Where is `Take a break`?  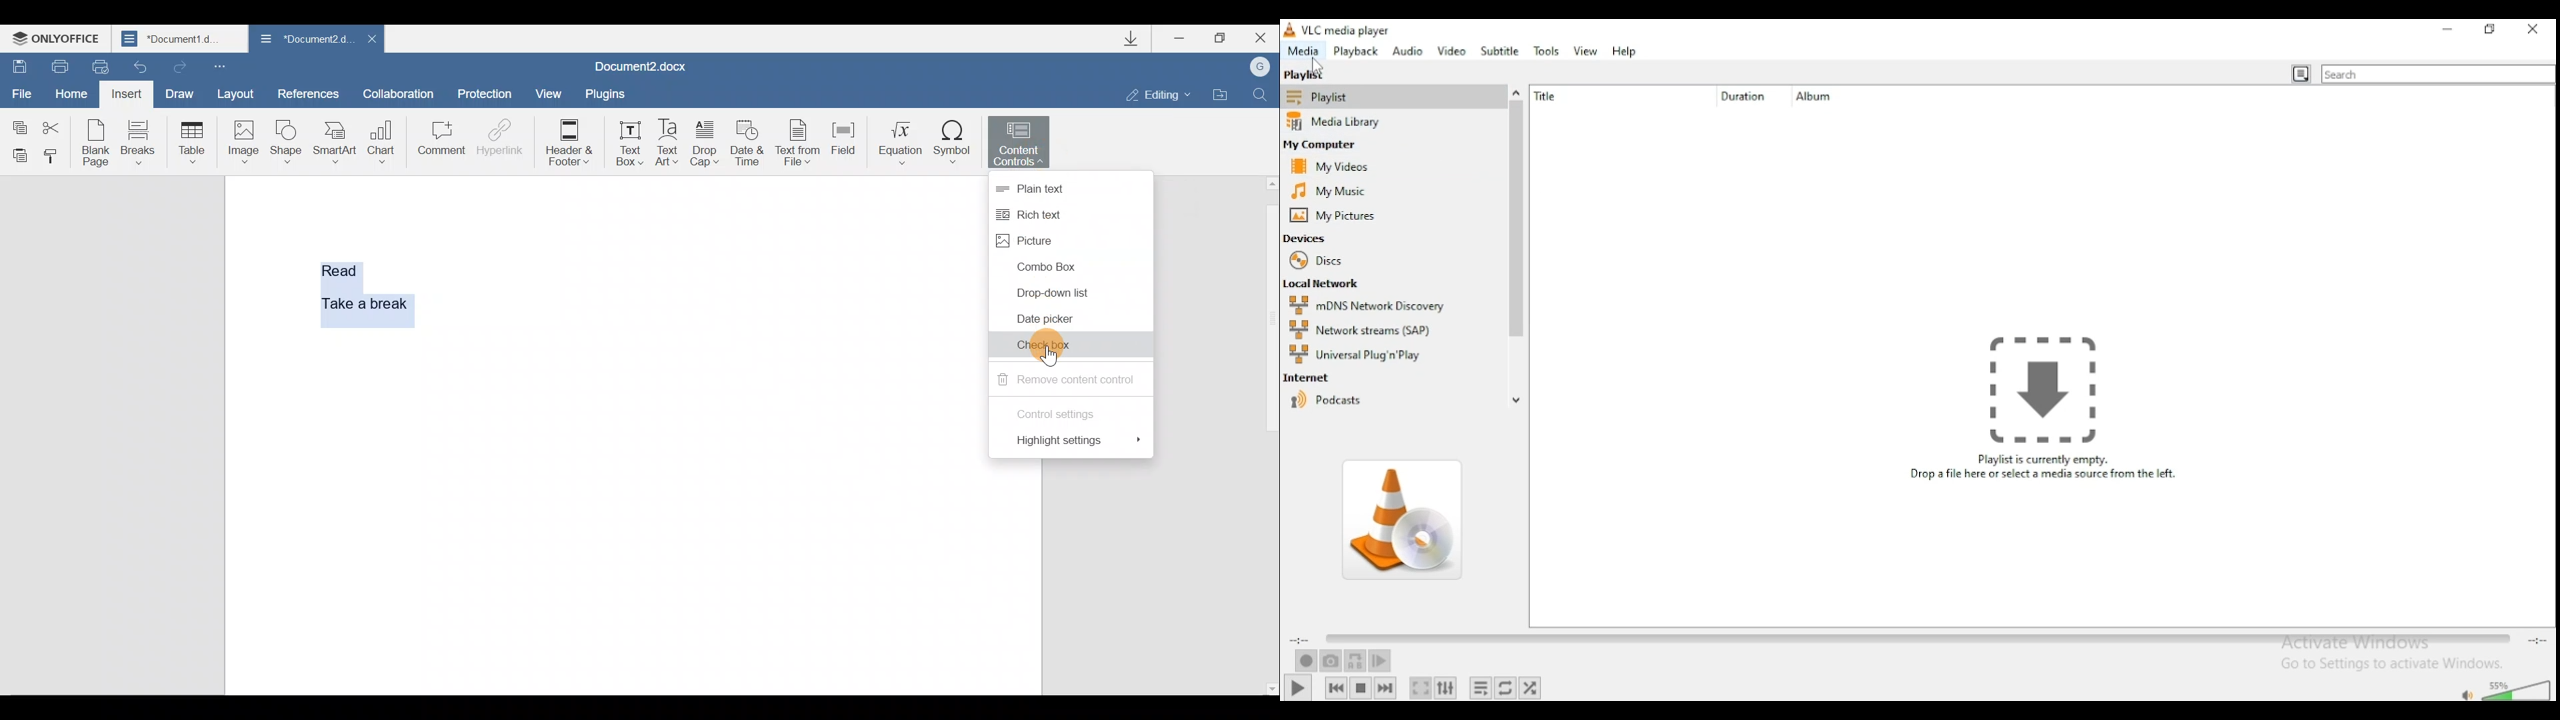
Take a break is located at coordinates (359, 301).